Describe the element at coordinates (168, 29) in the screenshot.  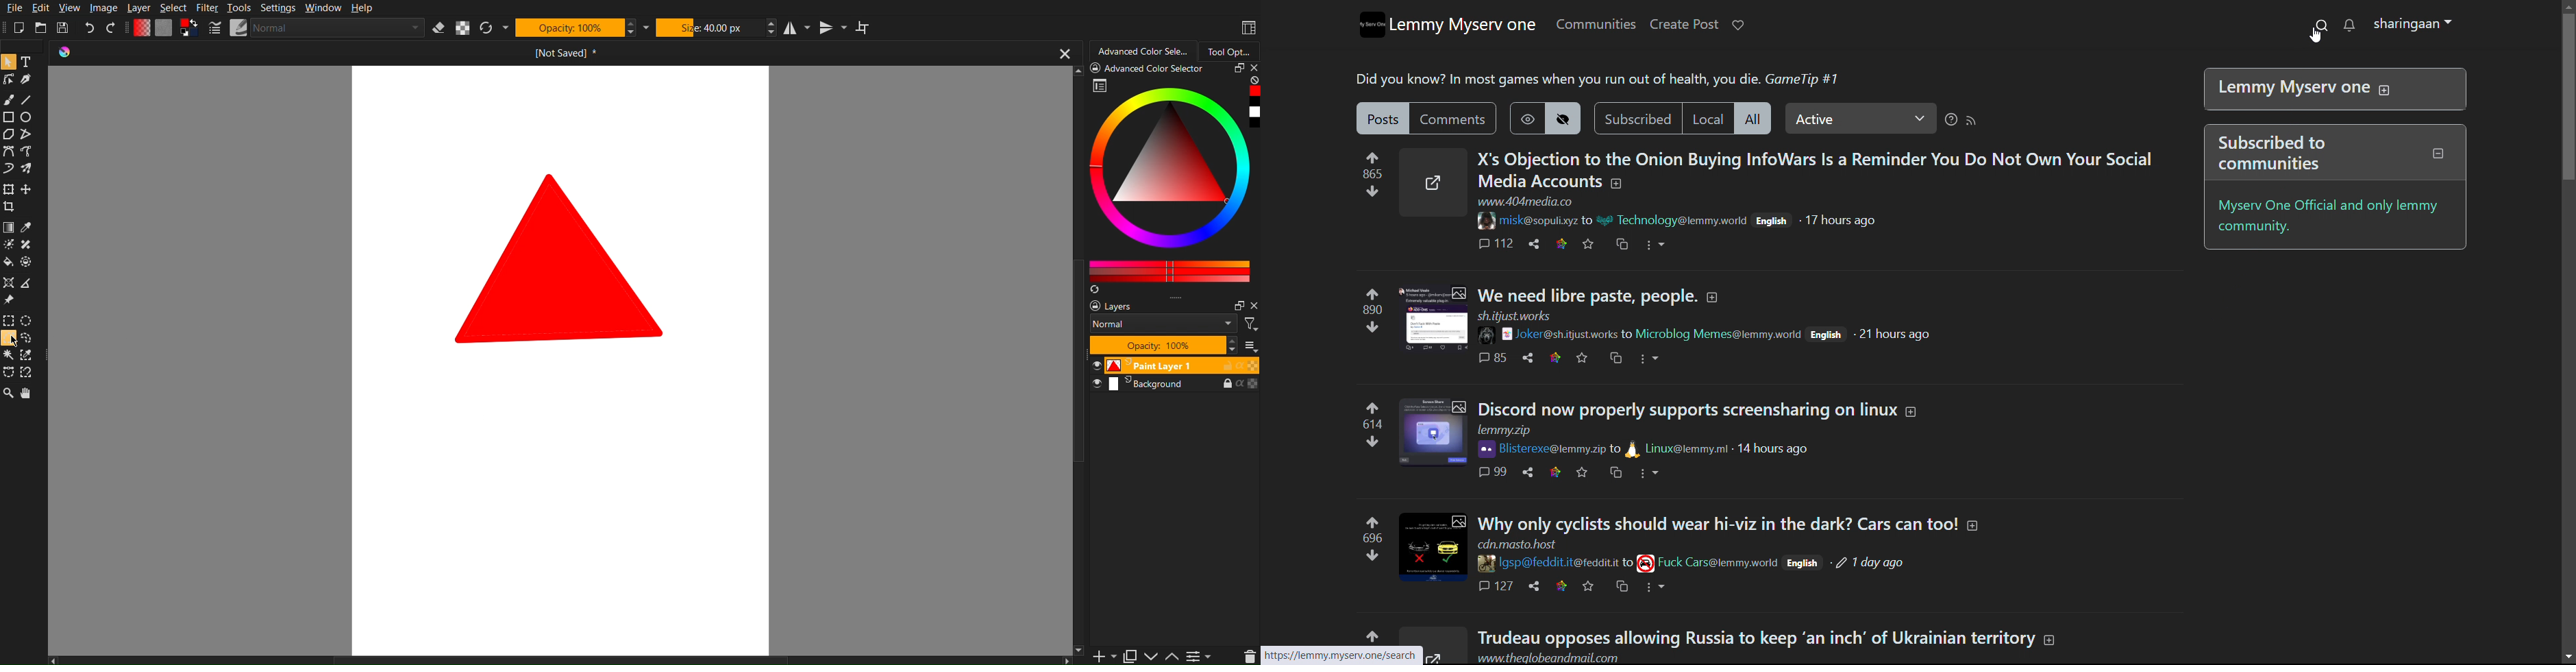
I see `Color Settings` at that location.